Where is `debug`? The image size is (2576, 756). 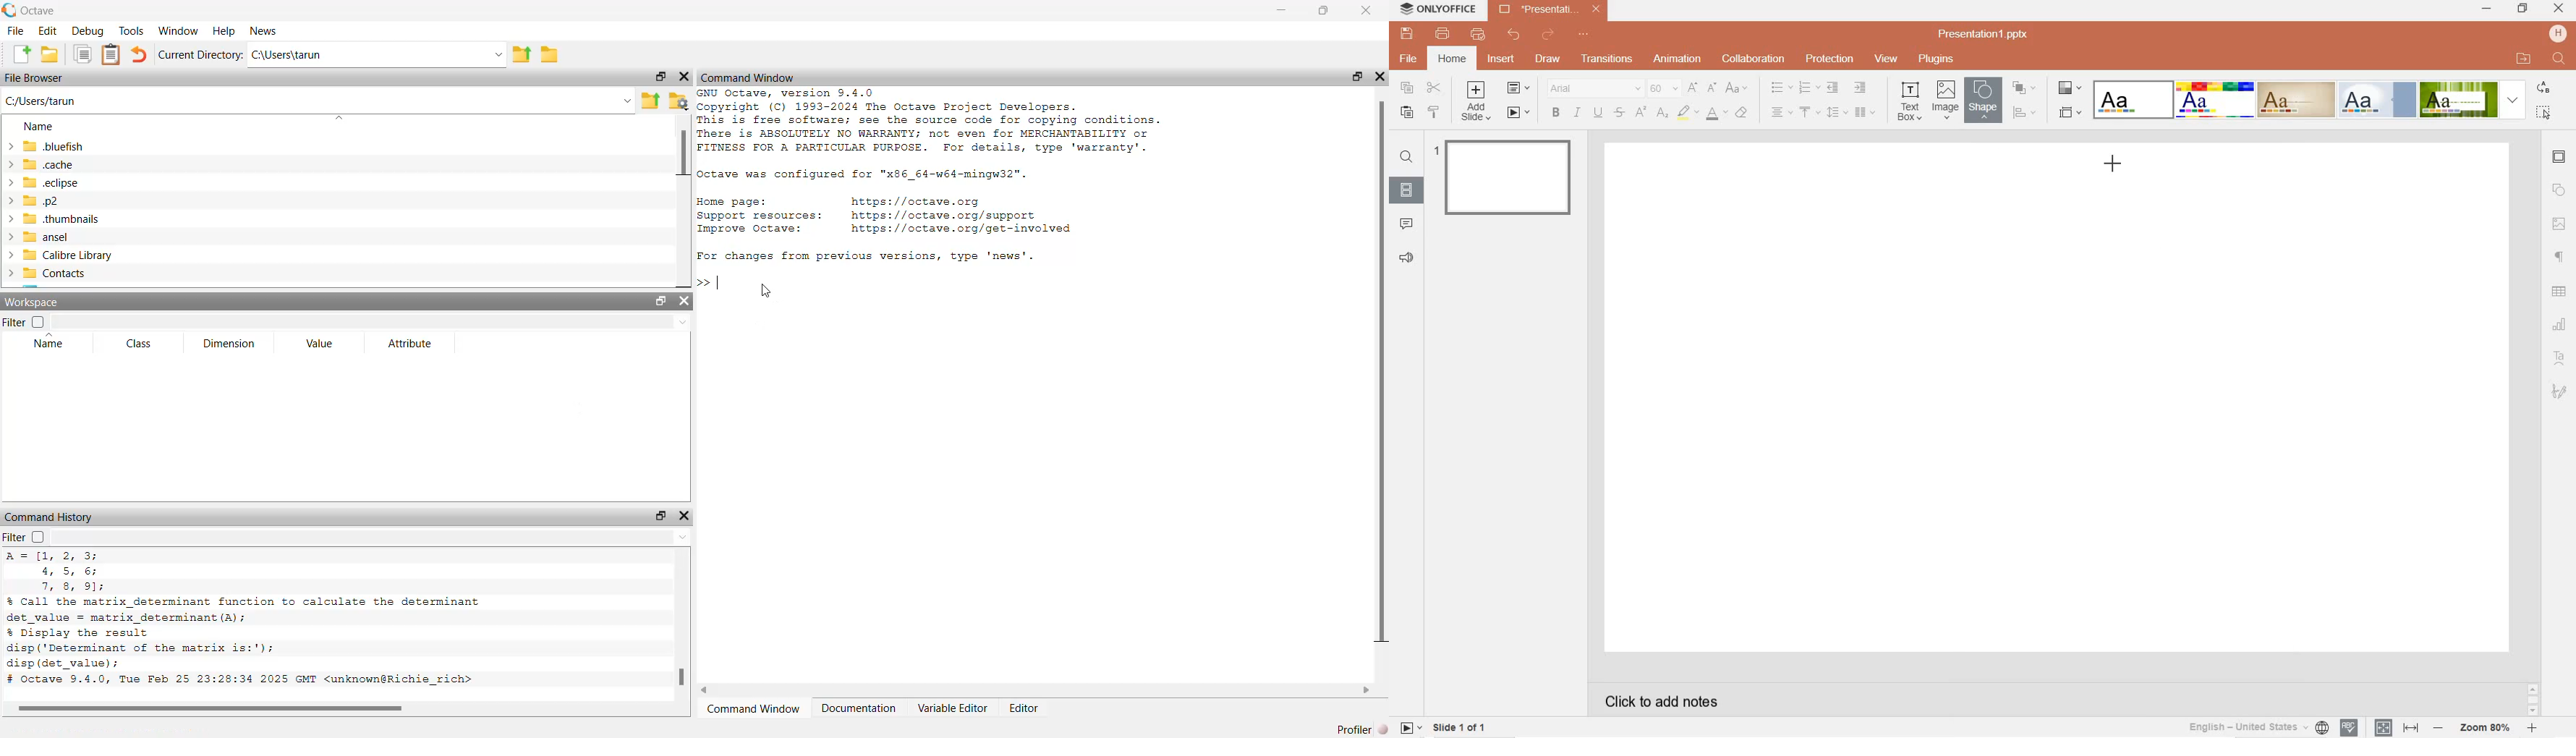
debug is located at coordinates (89, 30).